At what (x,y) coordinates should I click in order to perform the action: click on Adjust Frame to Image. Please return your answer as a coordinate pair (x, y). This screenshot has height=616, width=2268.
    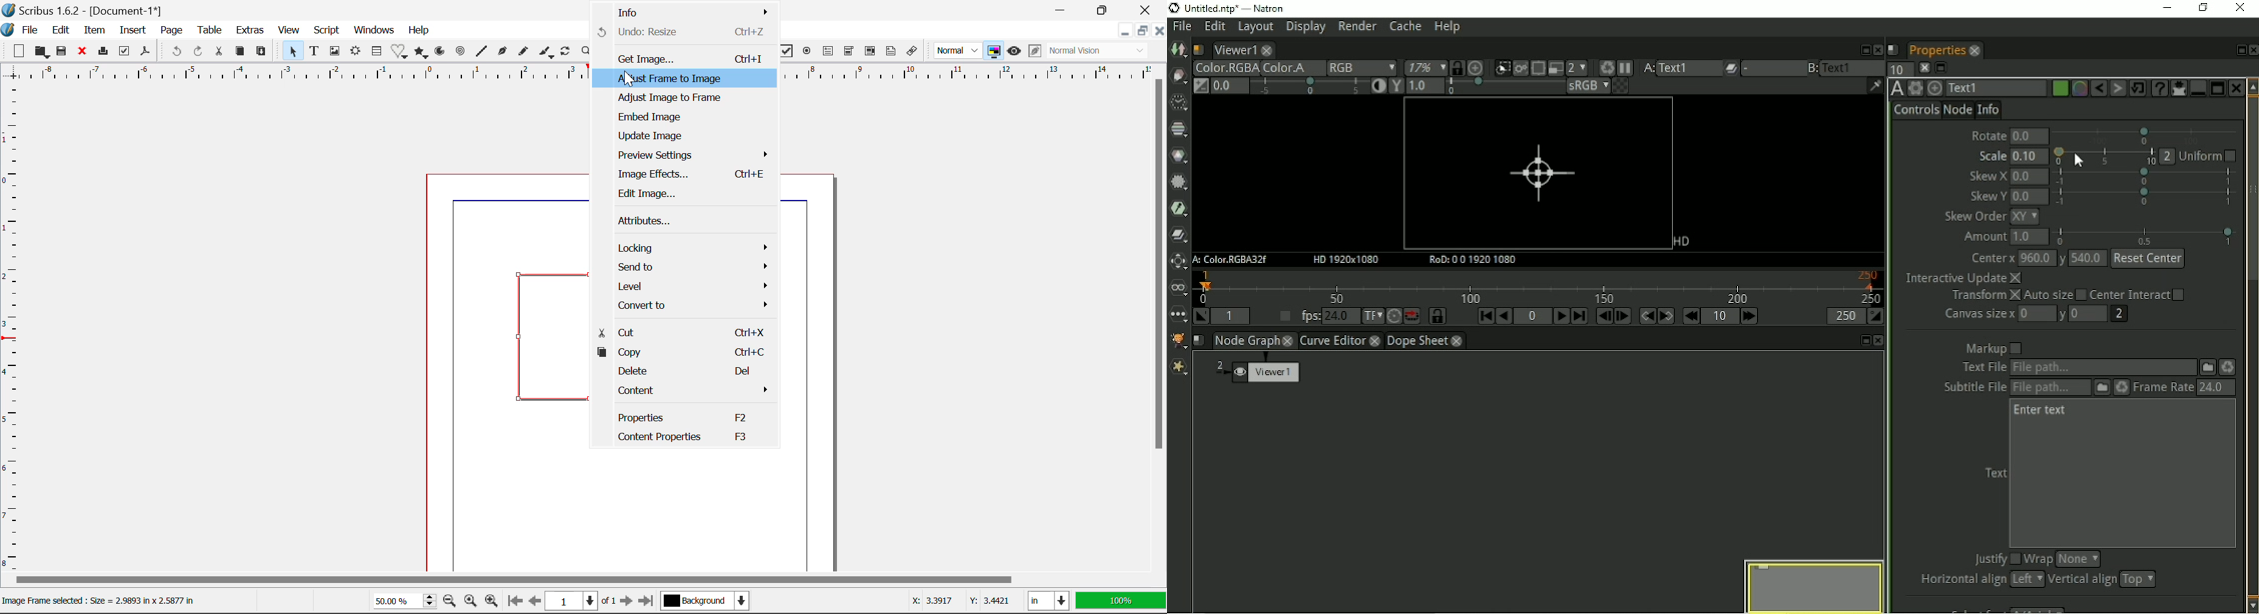
    Looking at the image, I should click on (679, 79).